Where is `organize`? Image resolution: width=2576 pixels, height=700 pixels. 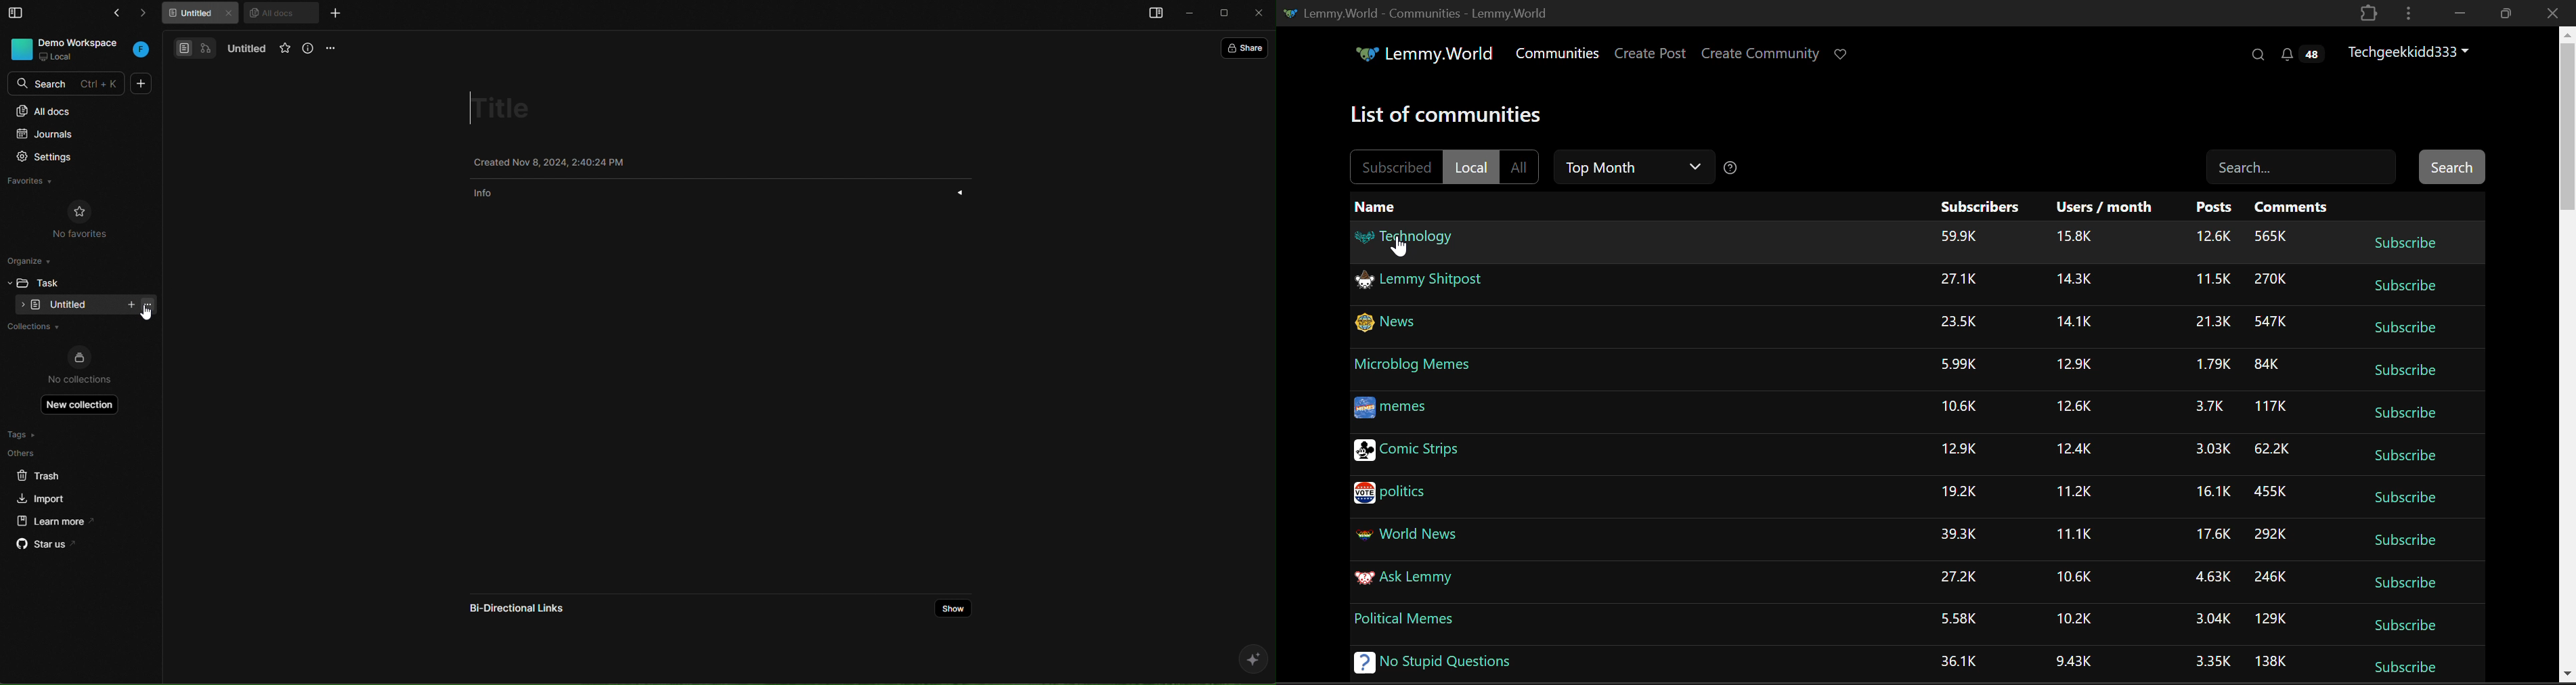 organize is located at coordinates (34, 260).